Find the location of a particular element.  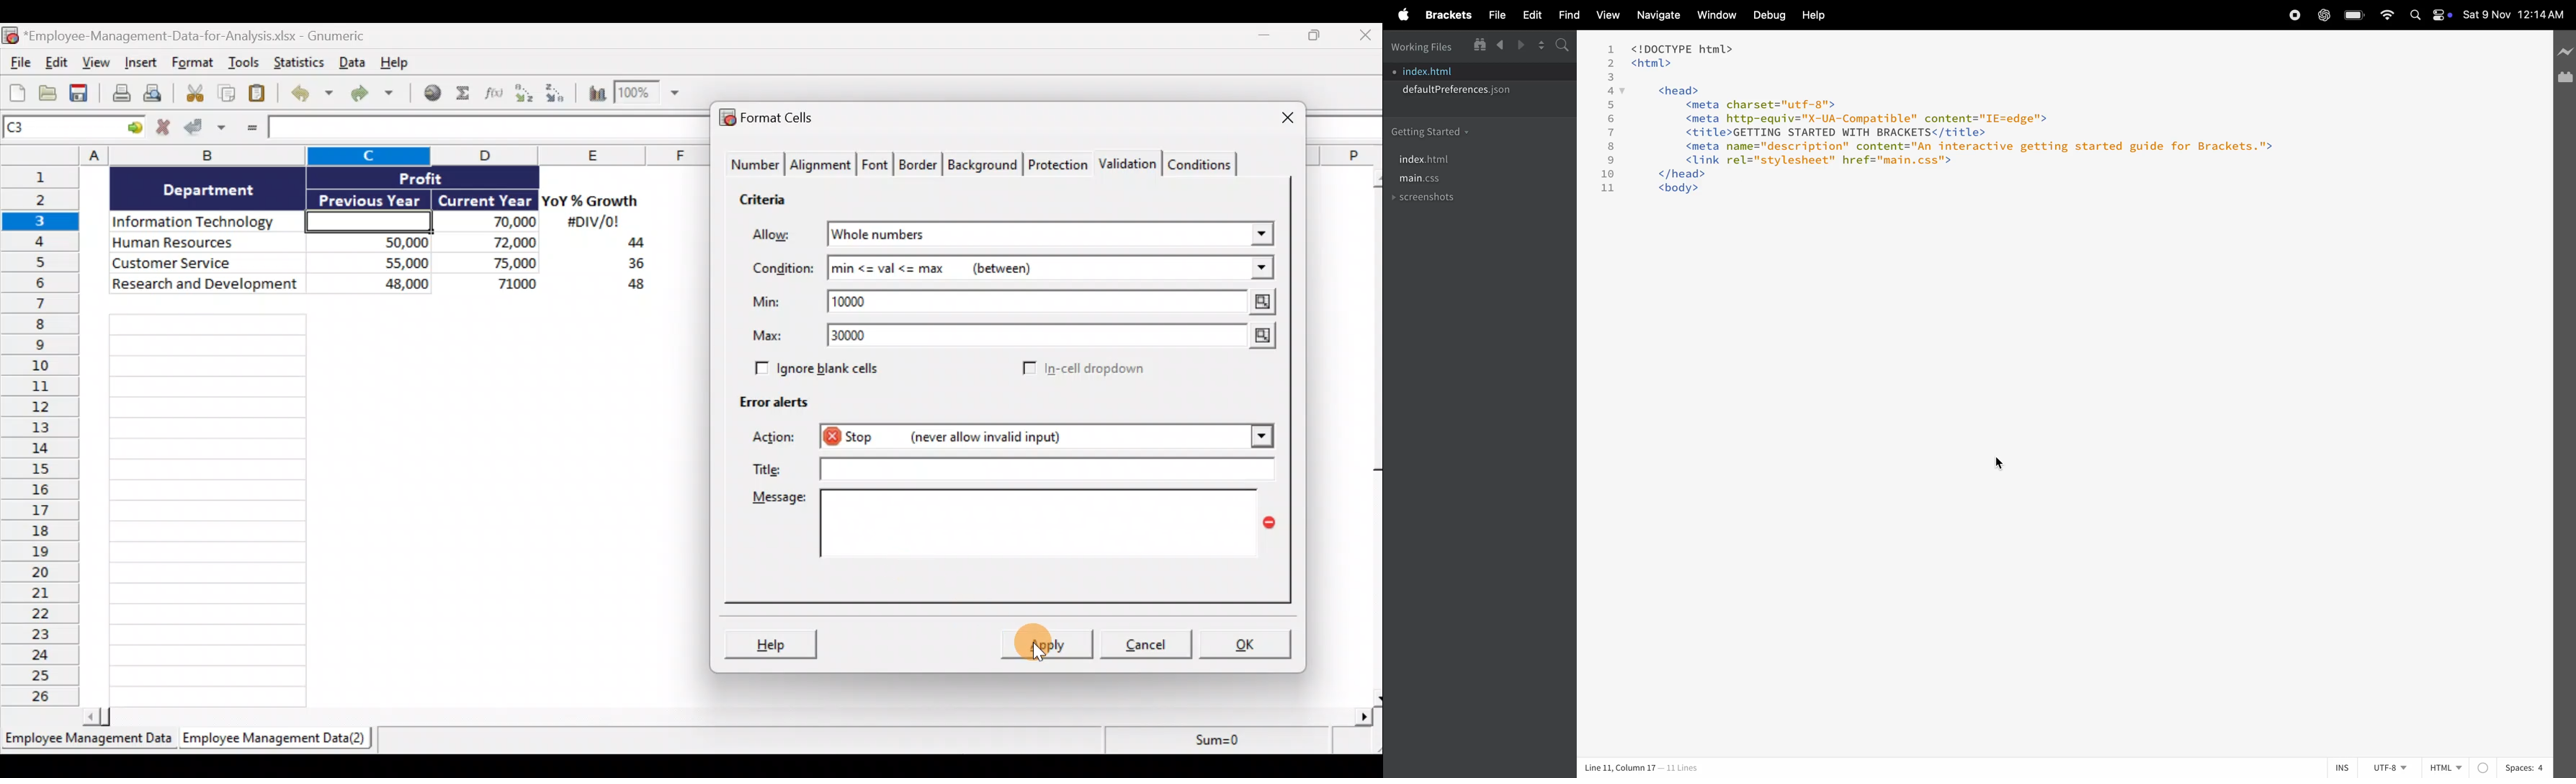

Edit is located at coordinates (55, 63).